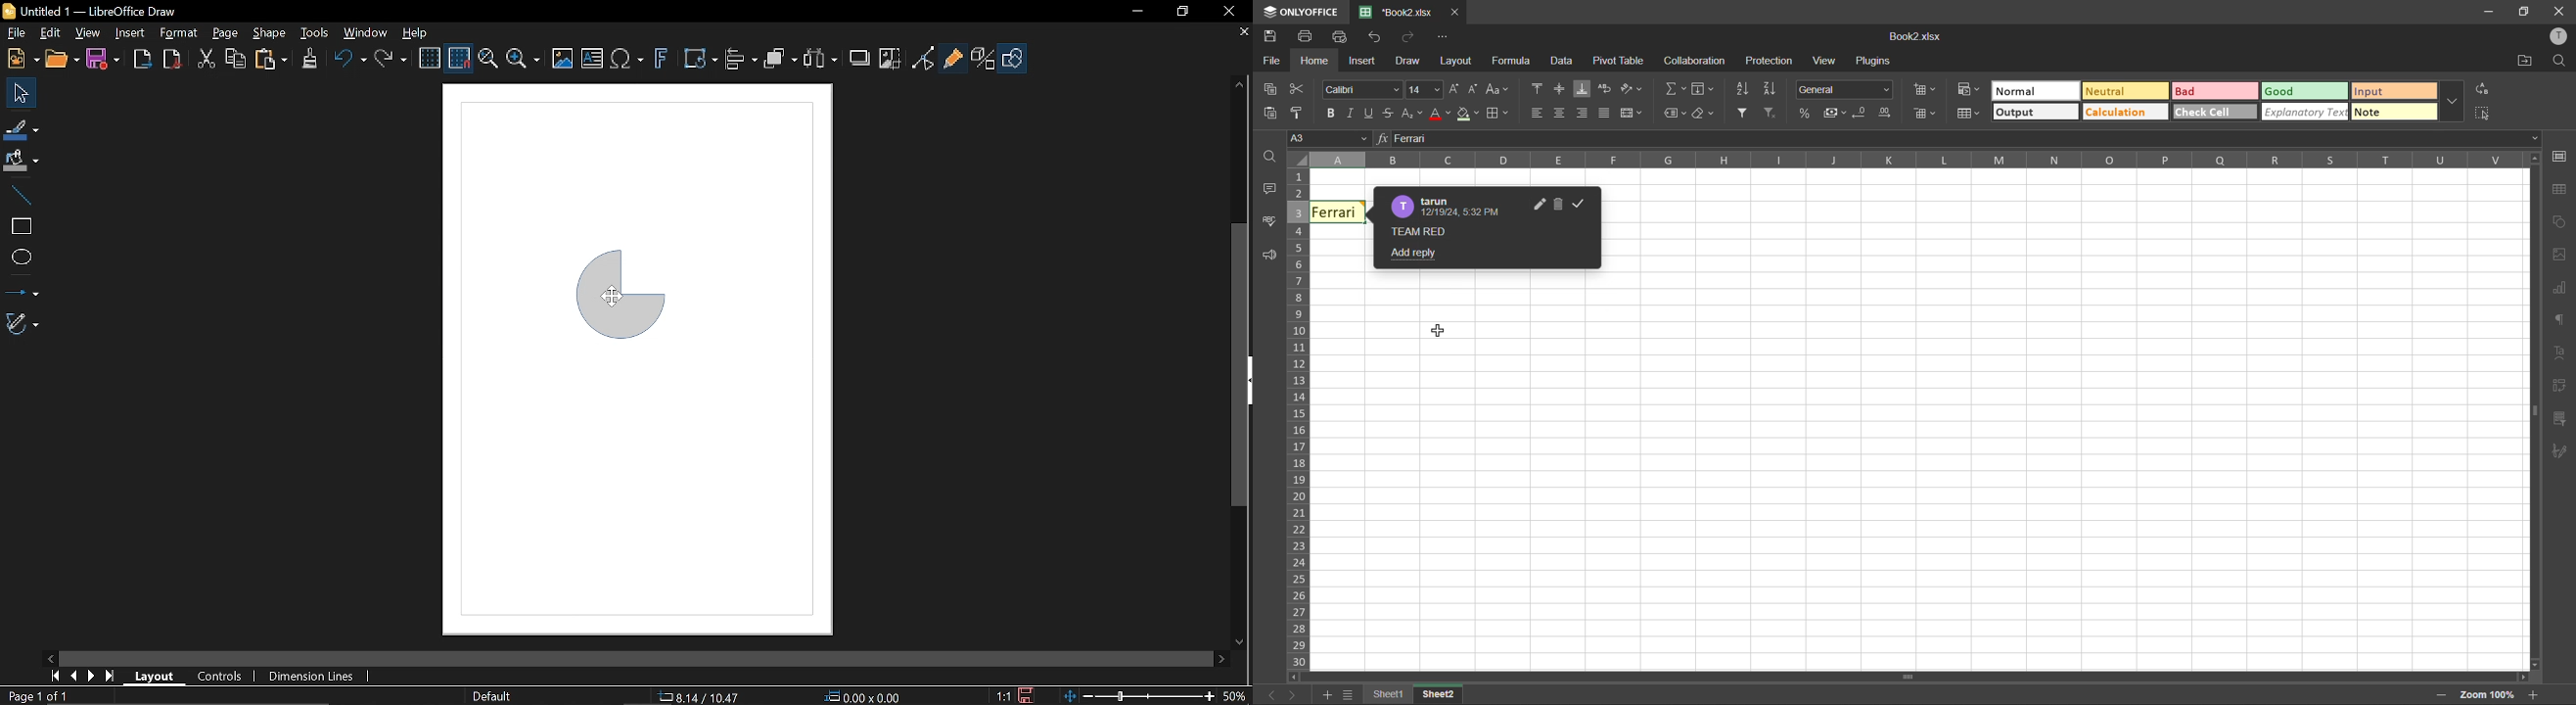  I want to click on more options, so click(2448, 101).